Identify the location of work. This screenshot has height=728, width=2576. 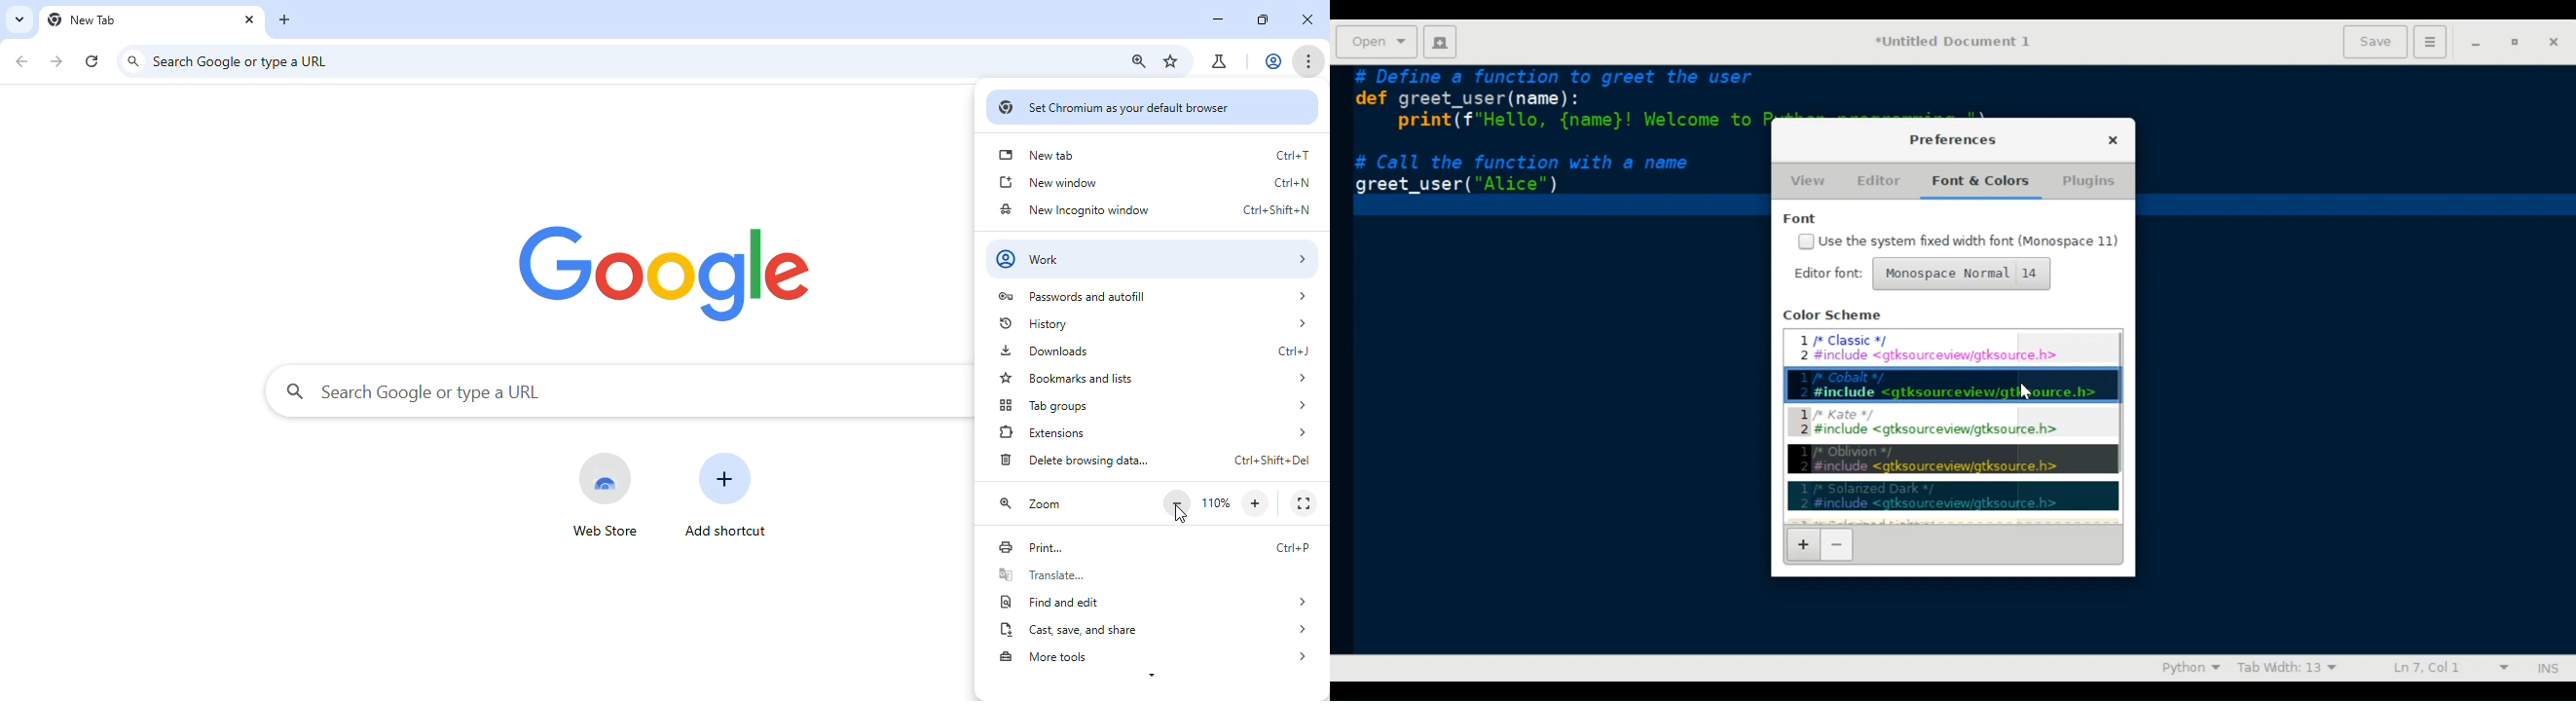
(1154, 258).